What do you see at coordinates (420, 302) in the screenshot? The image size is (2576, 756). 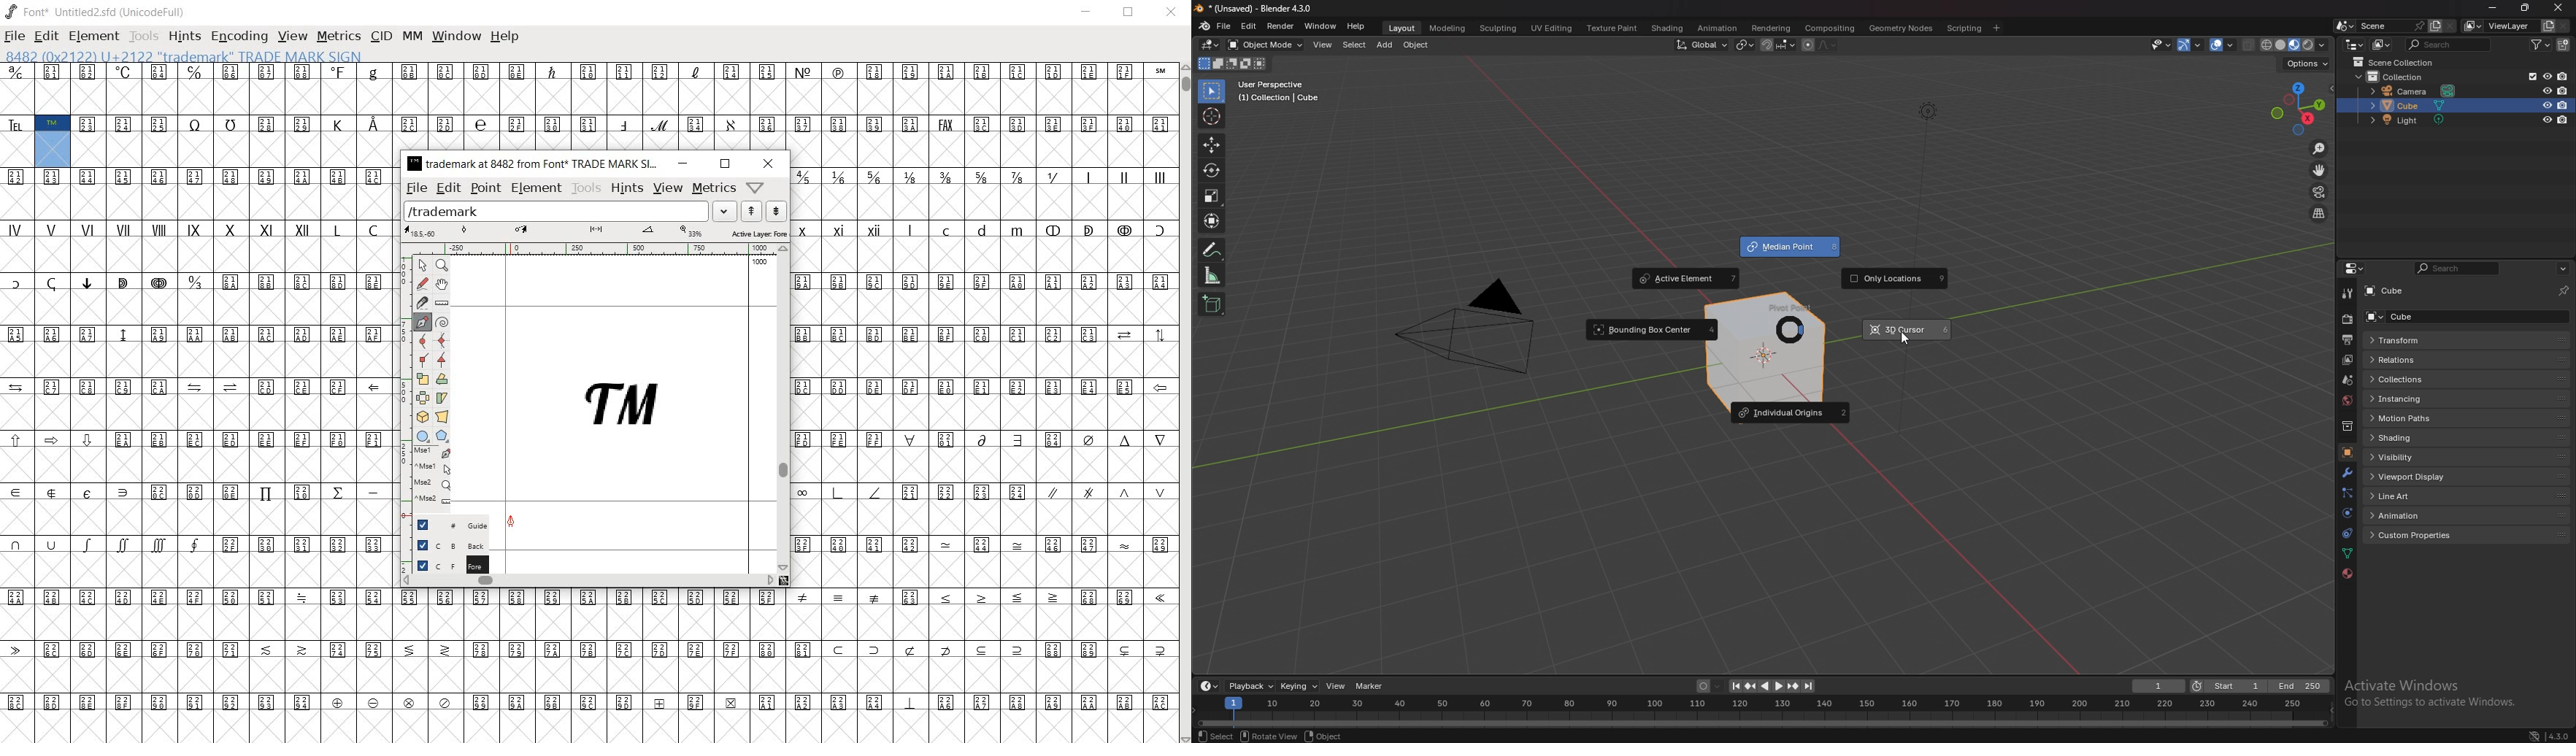 I see `cut splines in two` at bounding box center [420, 302].